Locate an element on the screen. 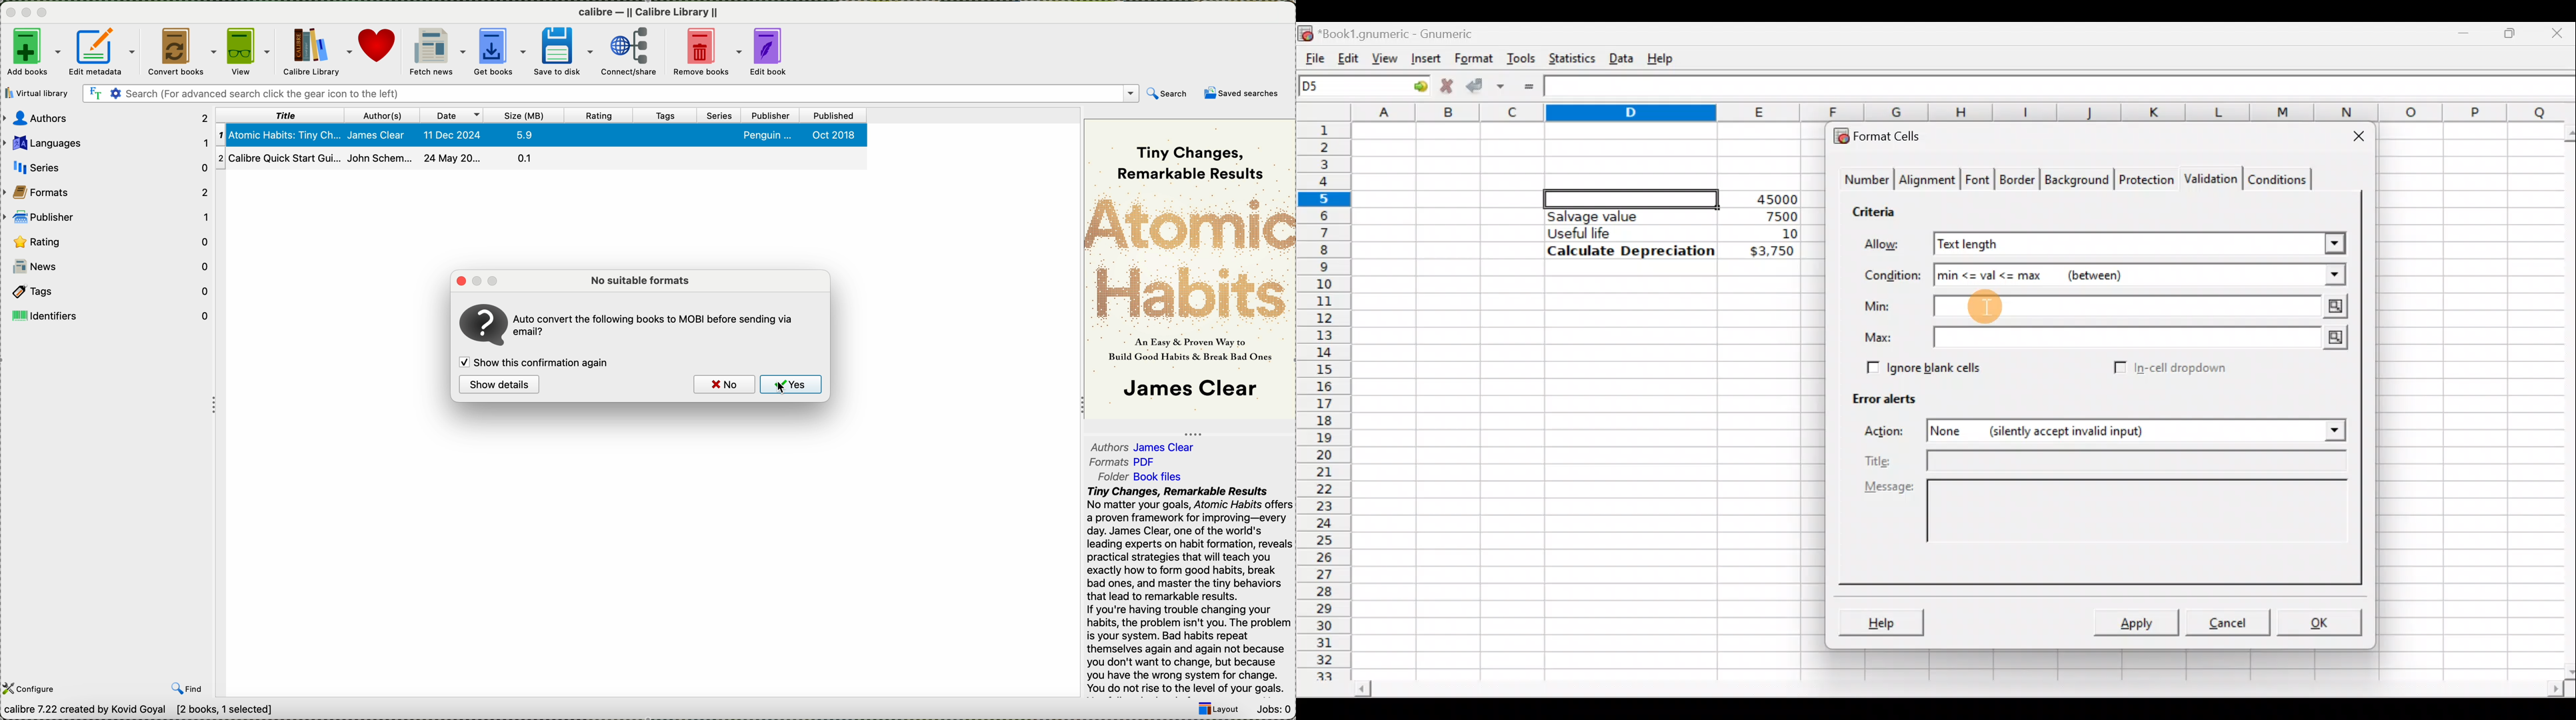 Image resolution: width=2576 pixels, height=728 pixels. Format is located at coordinates (1473, 59).